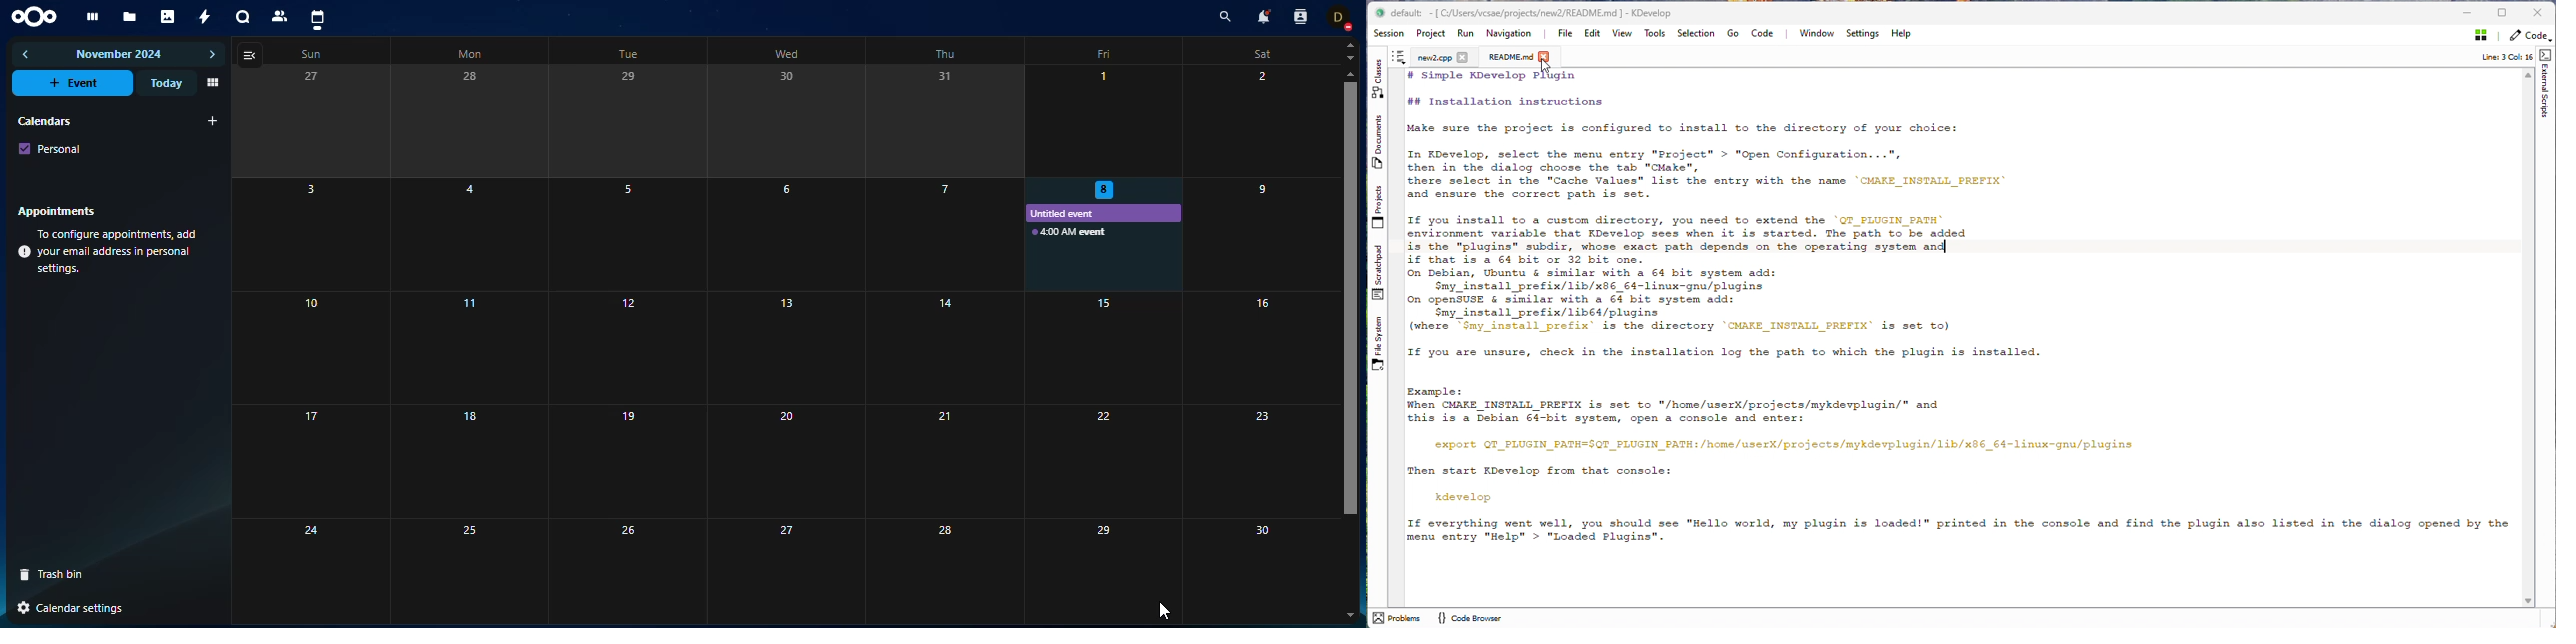 This screenshot has width=2576, height=644. Describe the element at coordinates (1110, 119) in the screenshot. I see `1` at that location.